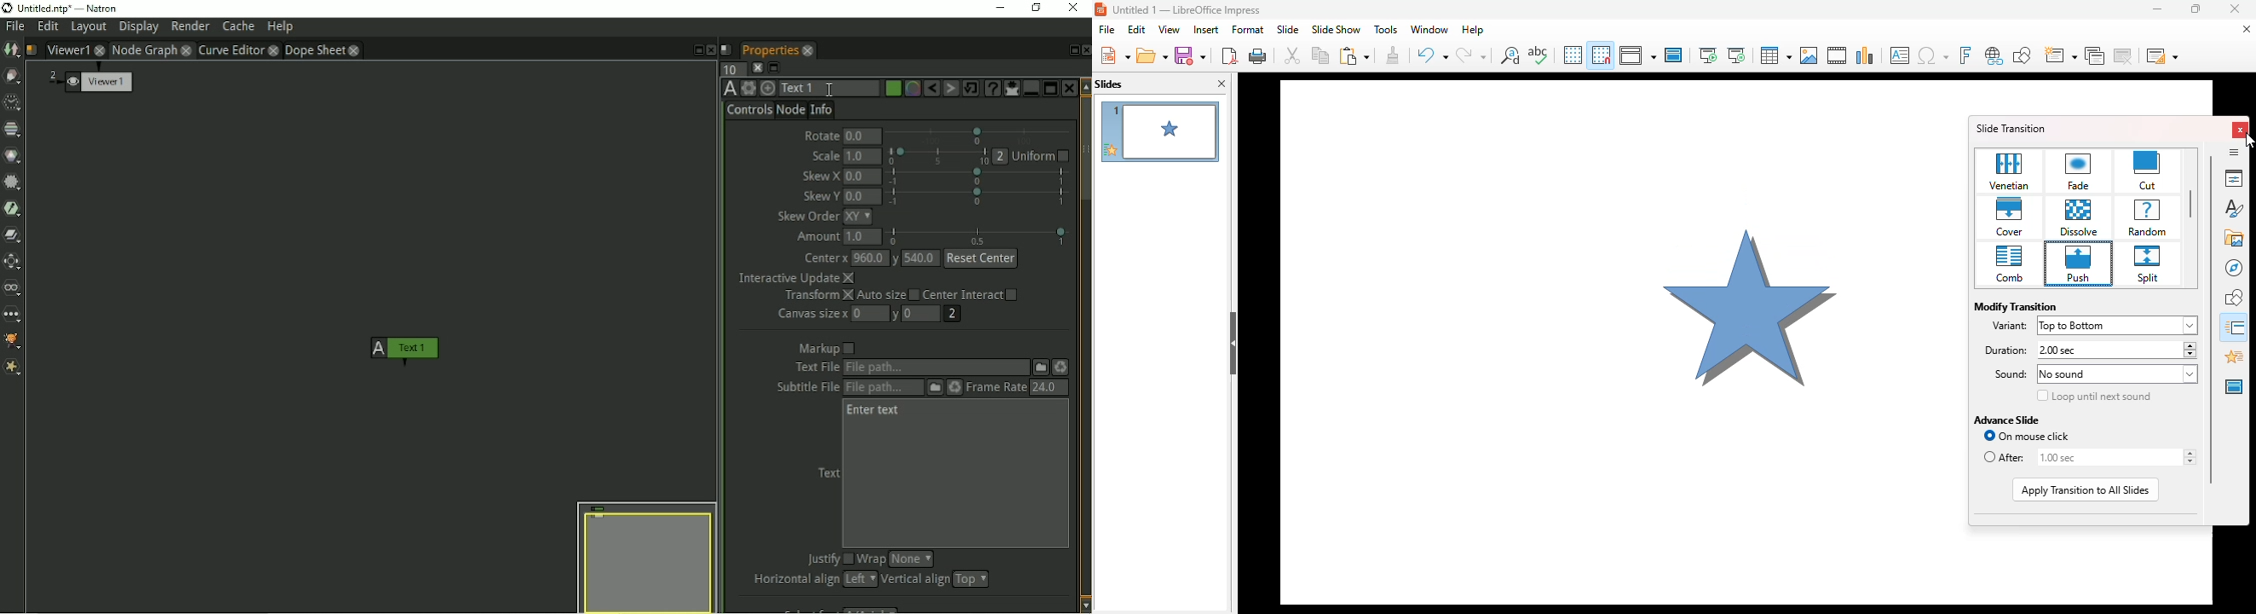  I want to click on venetian, so click(2010, 171).